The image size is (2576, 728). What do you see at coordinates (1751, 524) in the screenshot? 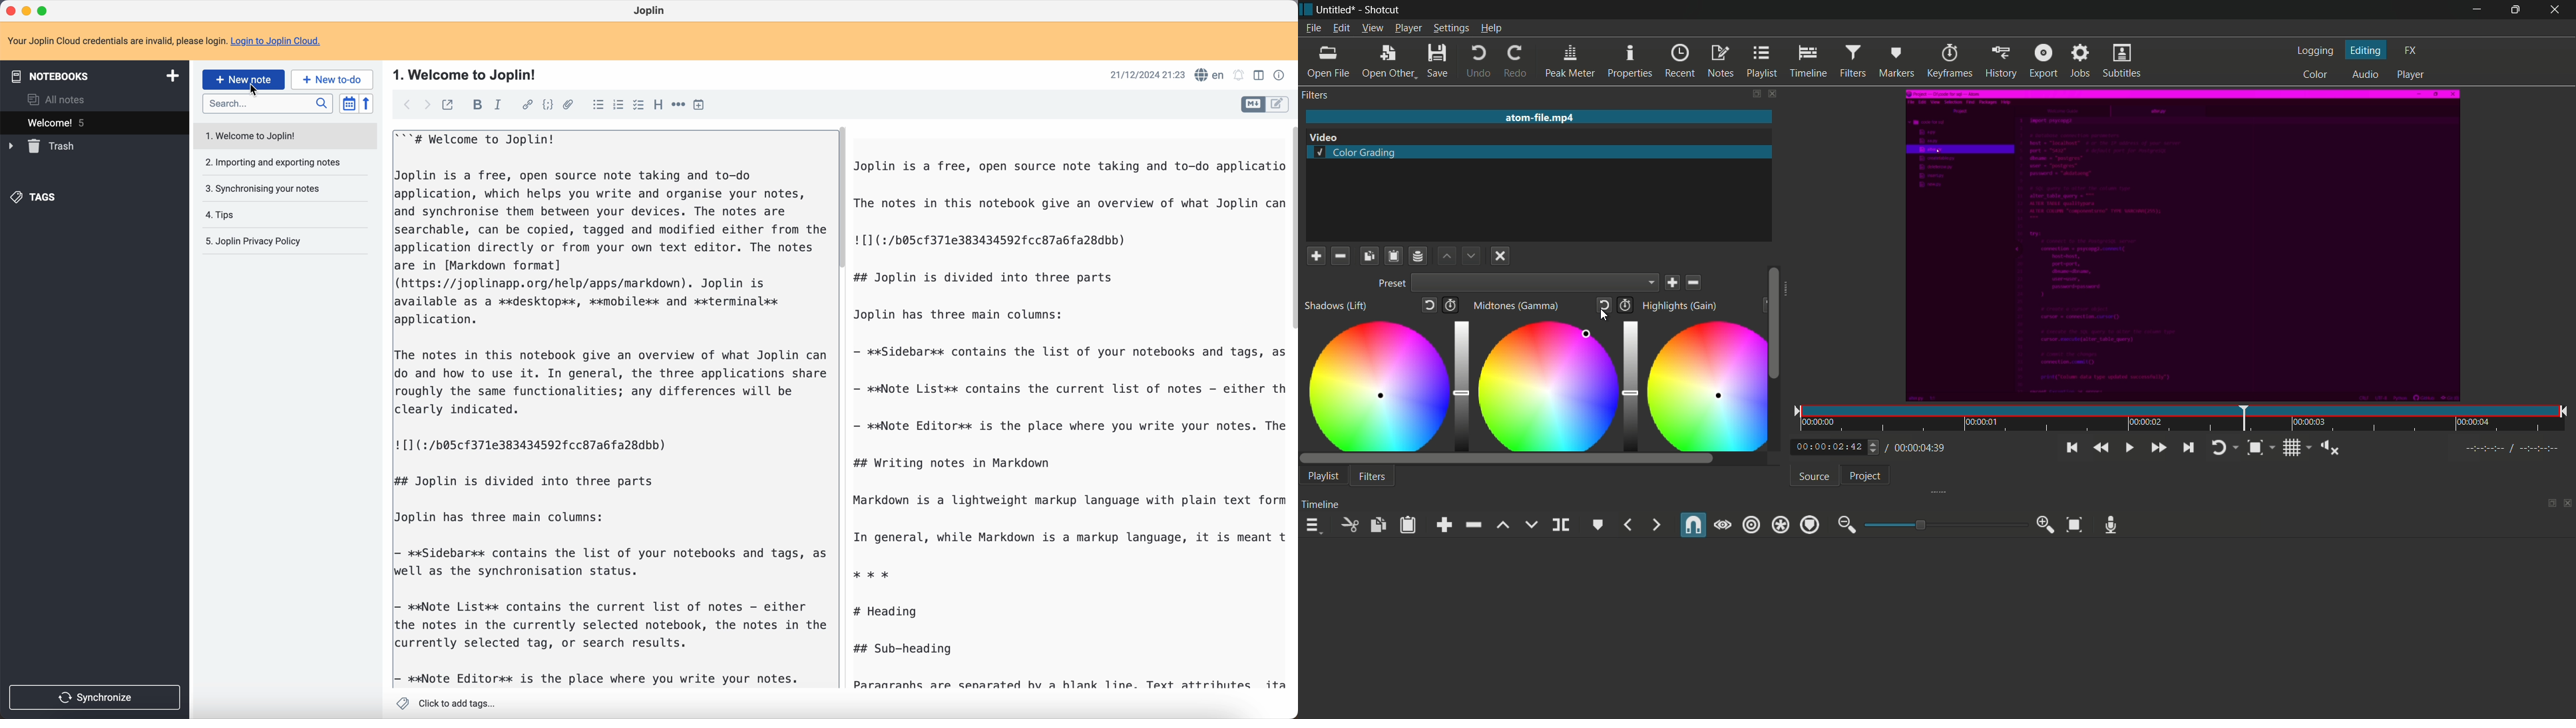
I see `ripple` at bounding box center [1751, 524].